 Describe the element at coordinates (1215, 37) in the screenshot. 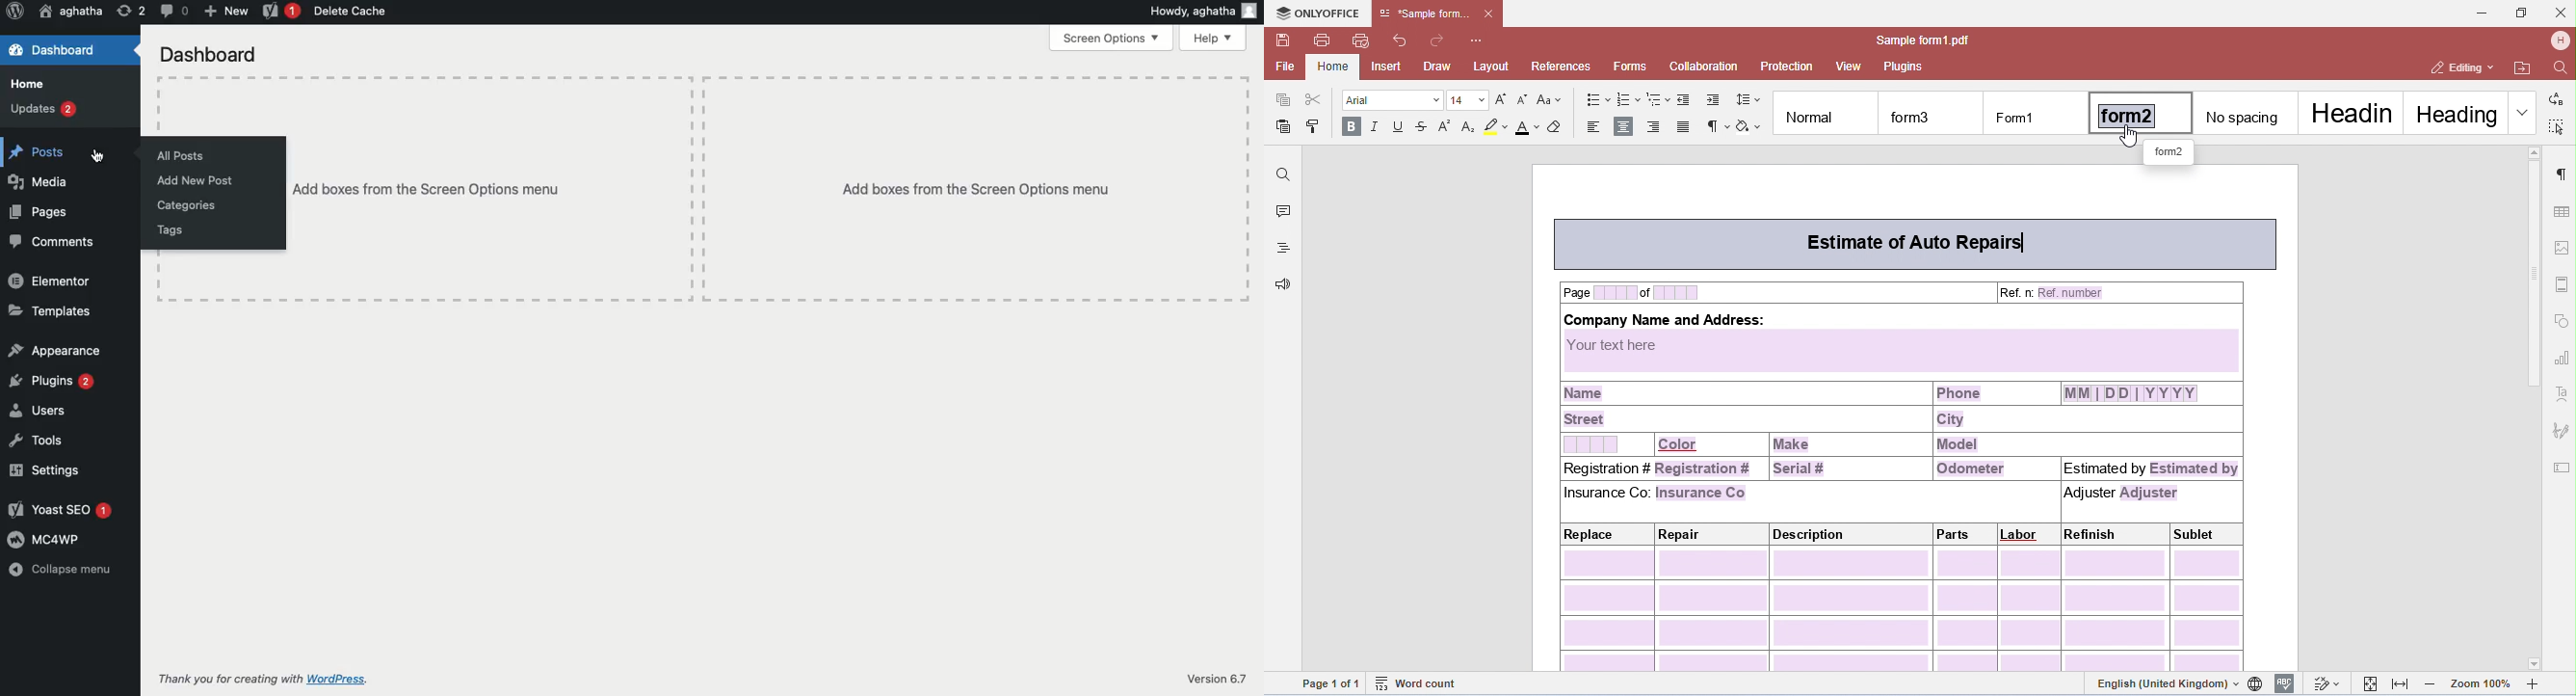

I see `Help` at that location.